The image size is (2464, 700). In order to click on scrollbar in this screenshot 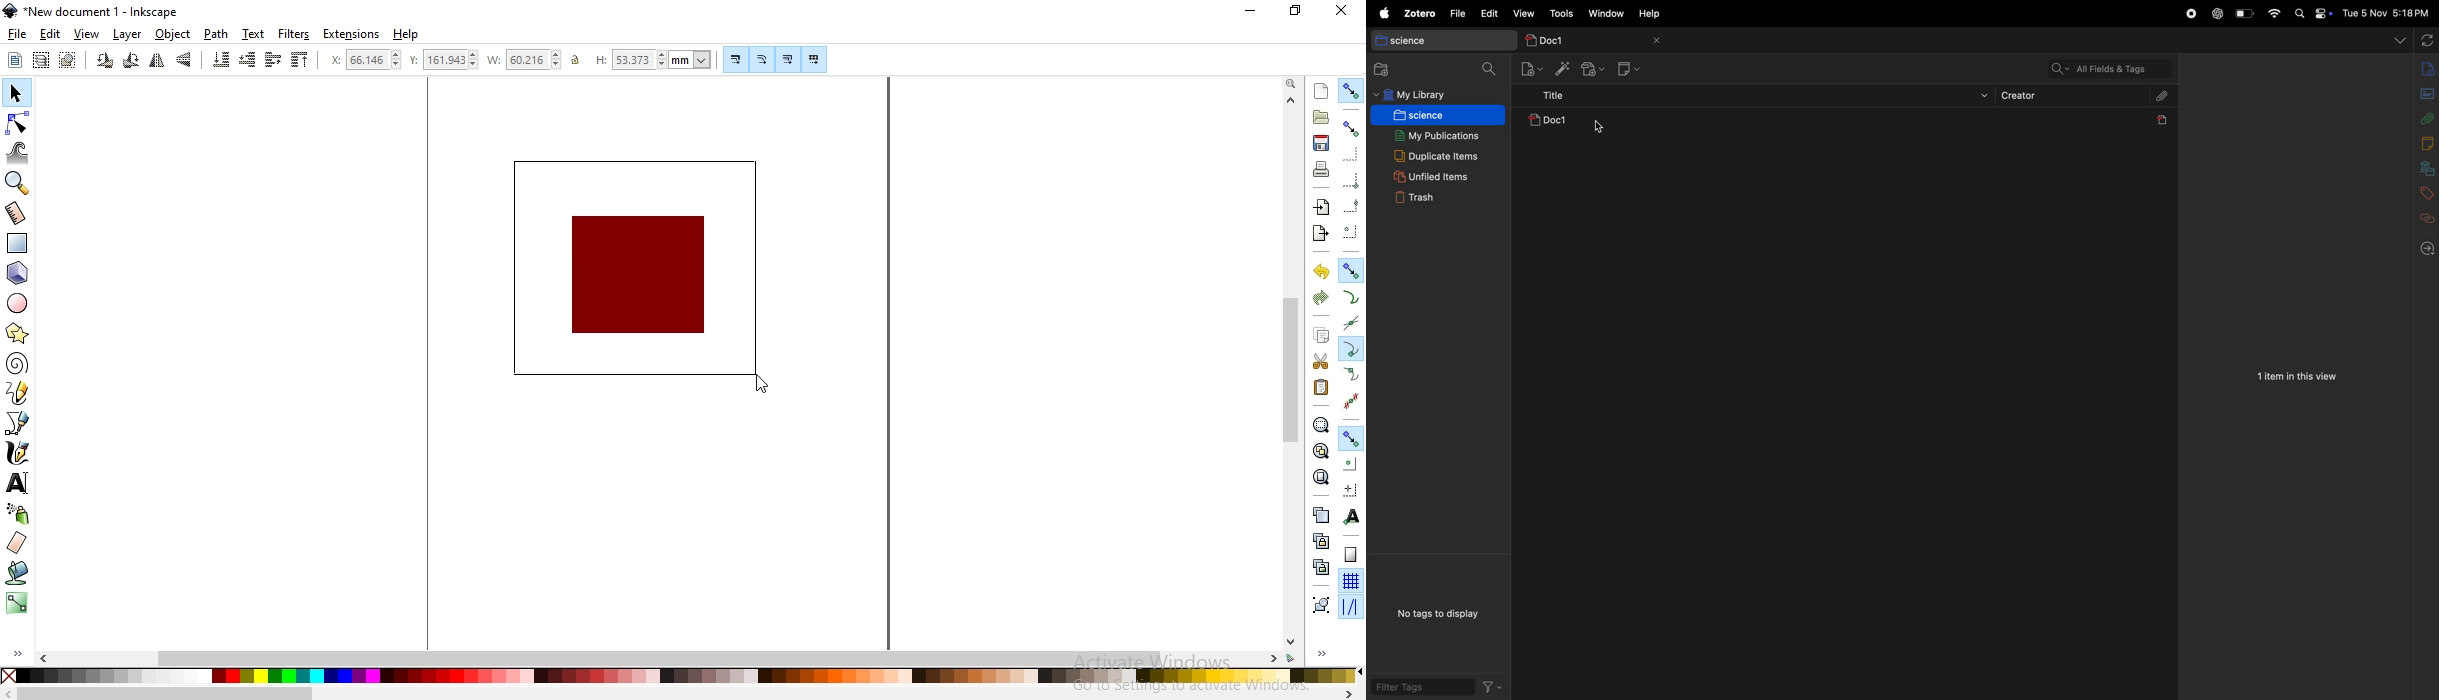, I will do `click(1291, 368)`.